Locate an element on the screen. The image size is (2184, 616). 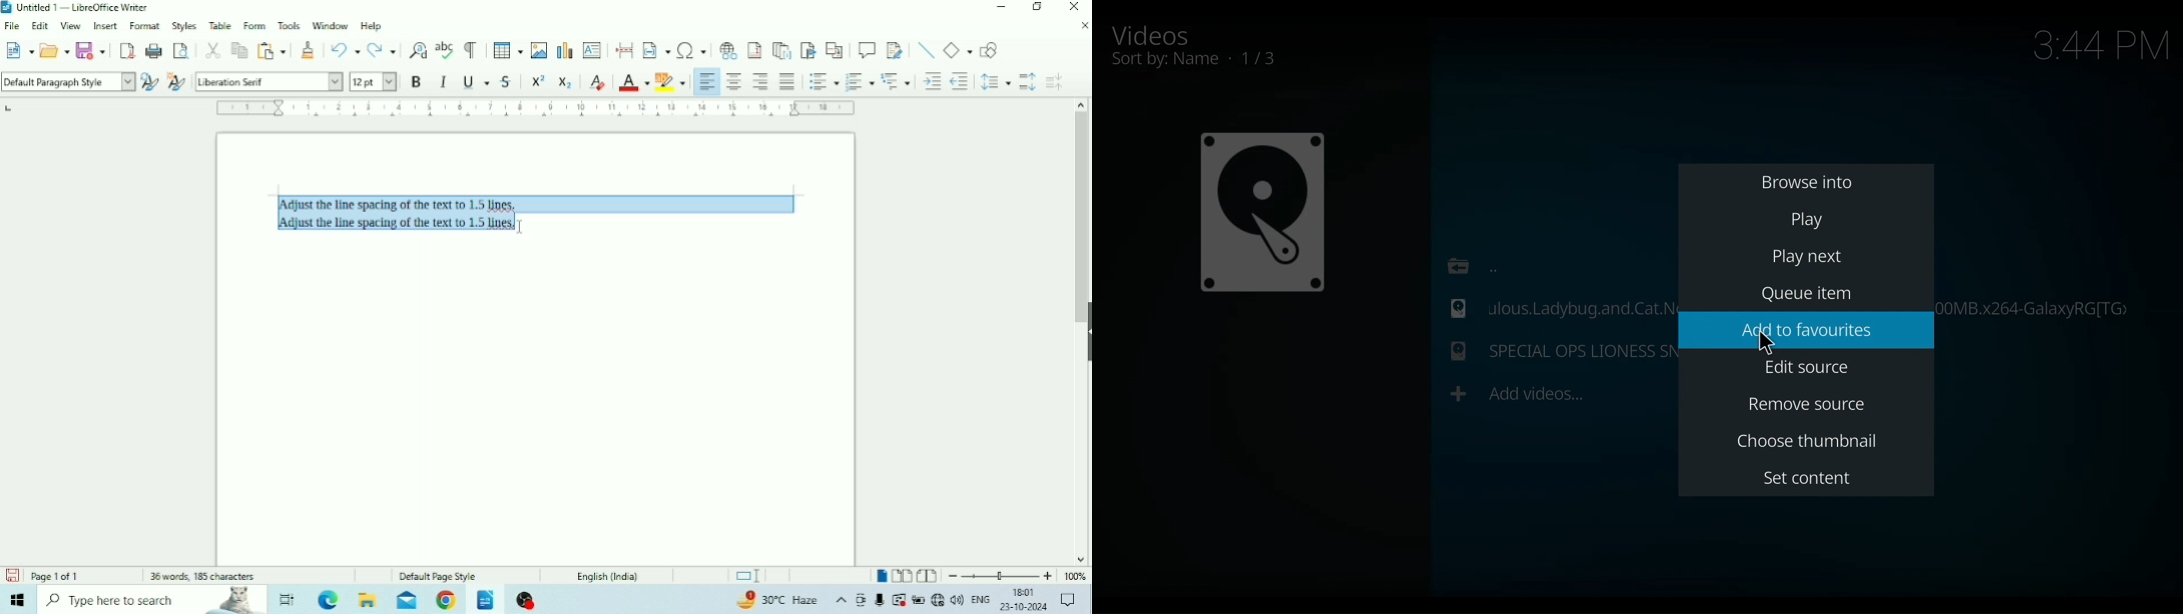
Windows is located at coordinates (17, 600).